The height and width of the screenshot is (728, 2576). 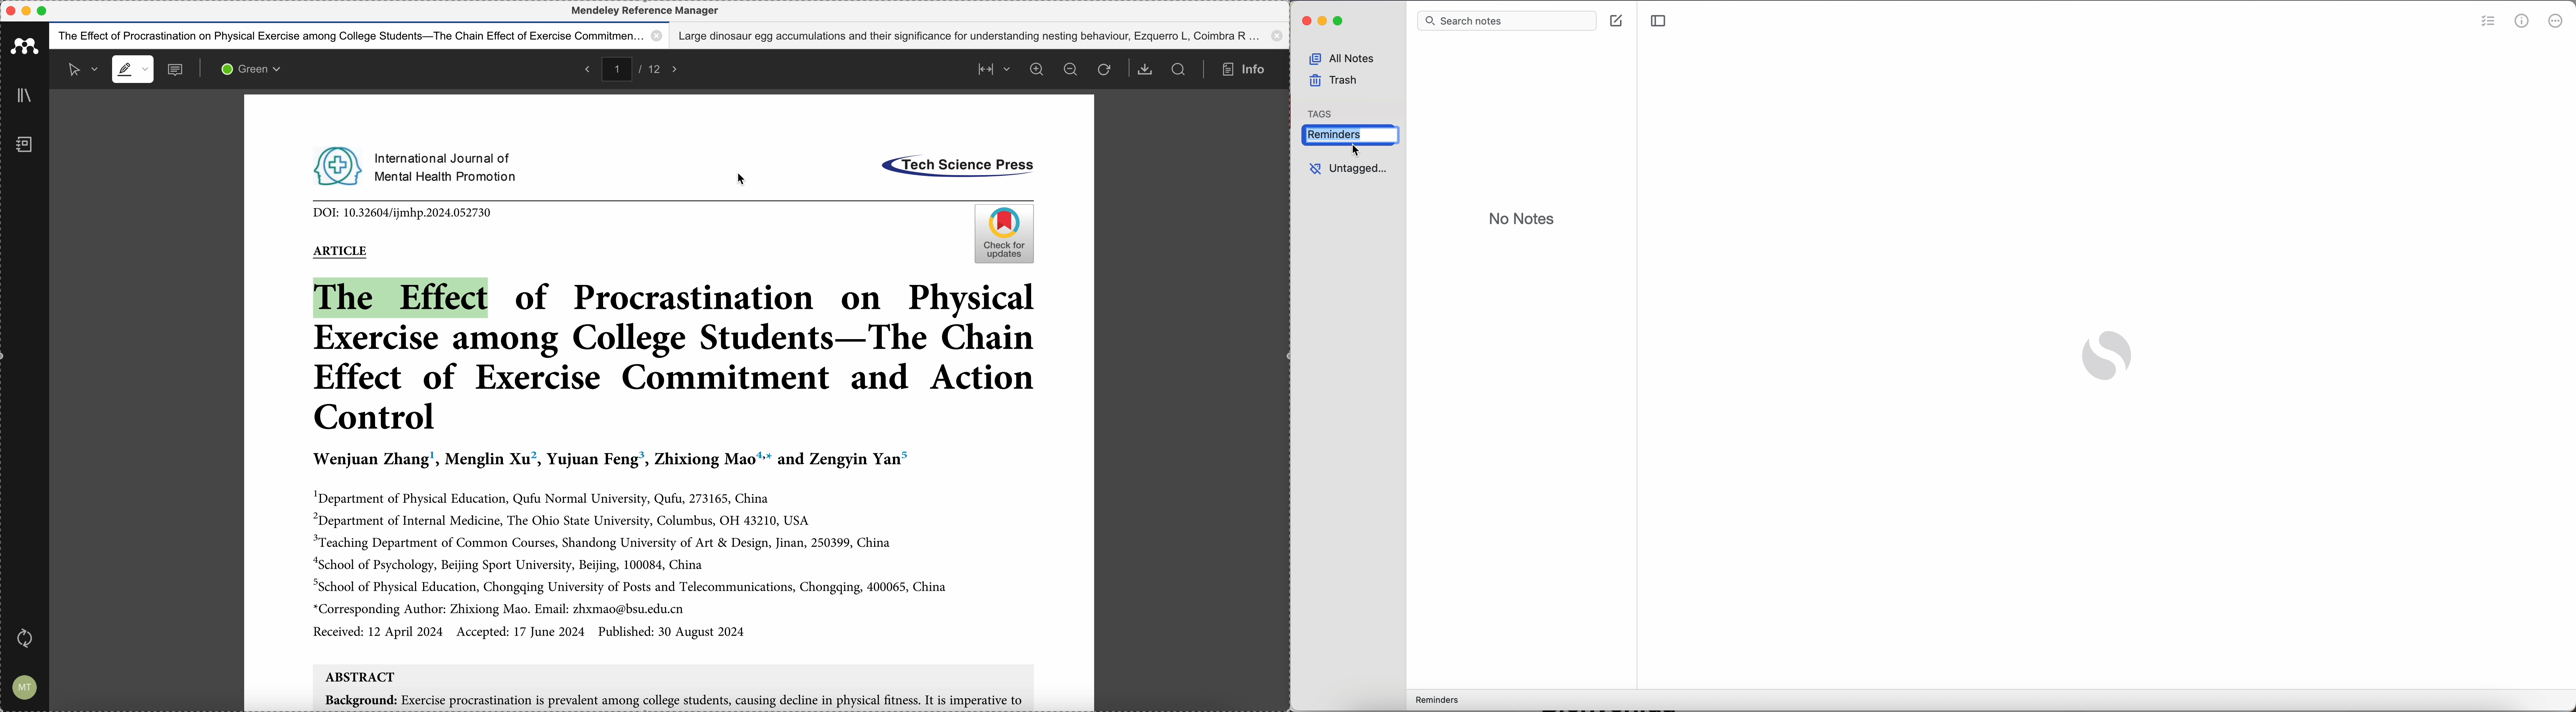 I want to click on untagged, so click(x=1341, y=170).